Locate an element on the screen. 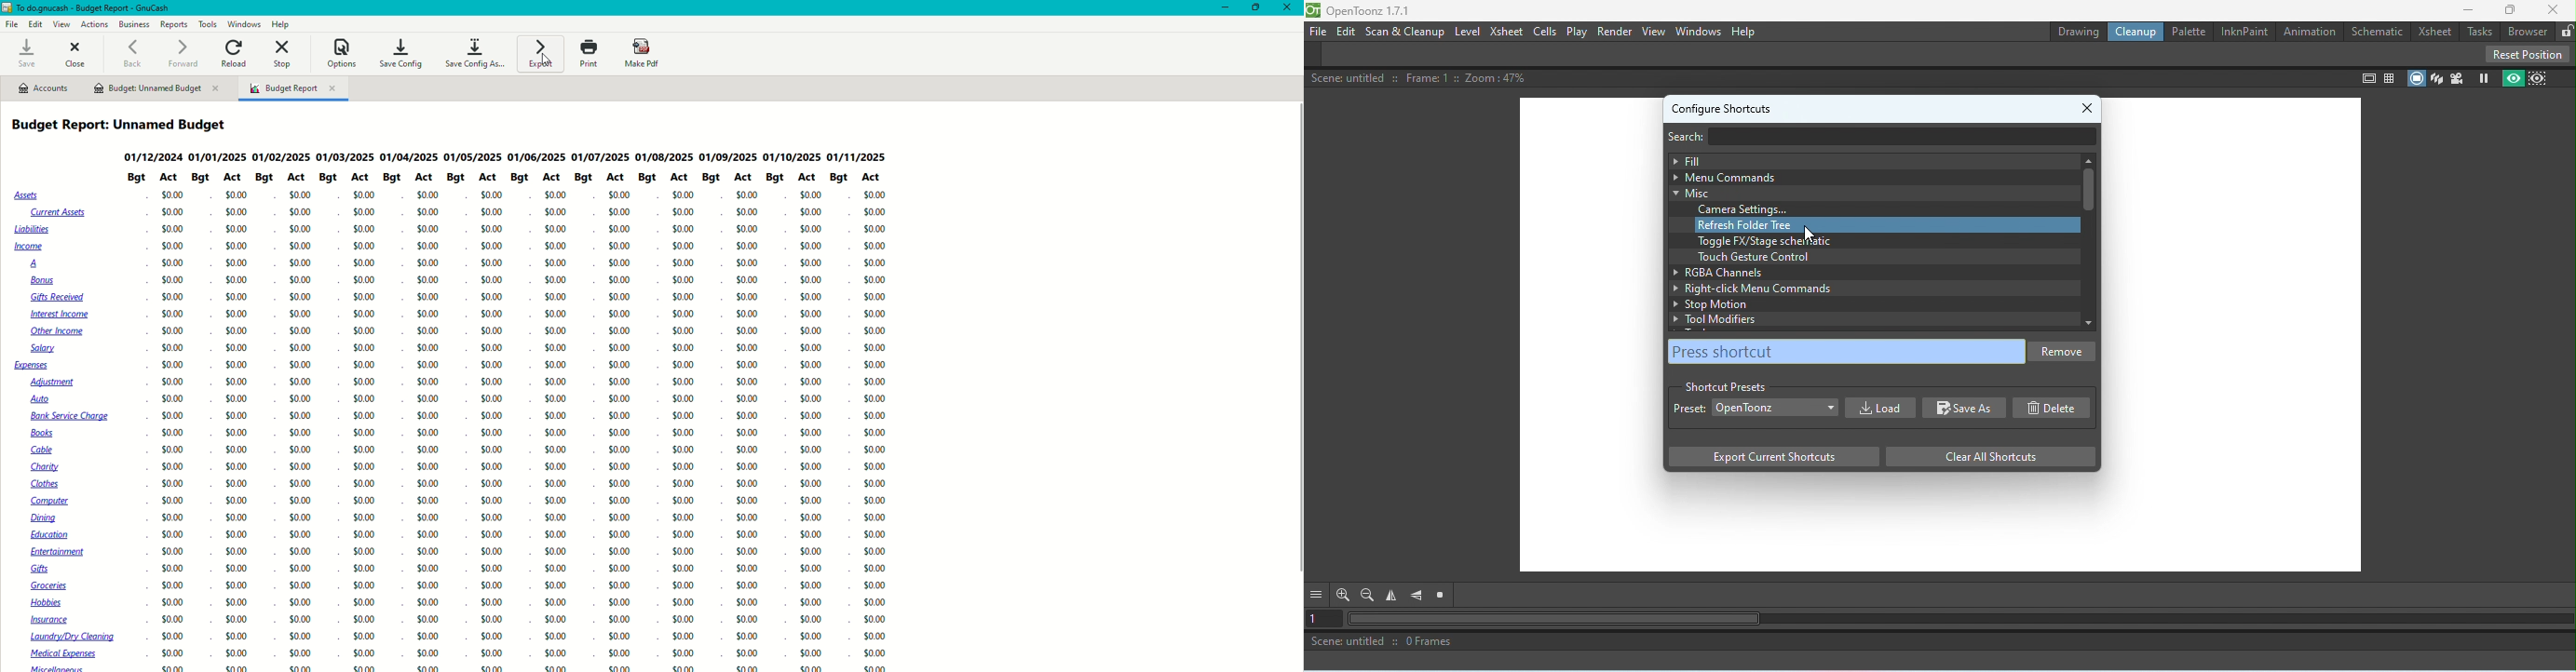  0.00 is located at coordinates (175, 450).